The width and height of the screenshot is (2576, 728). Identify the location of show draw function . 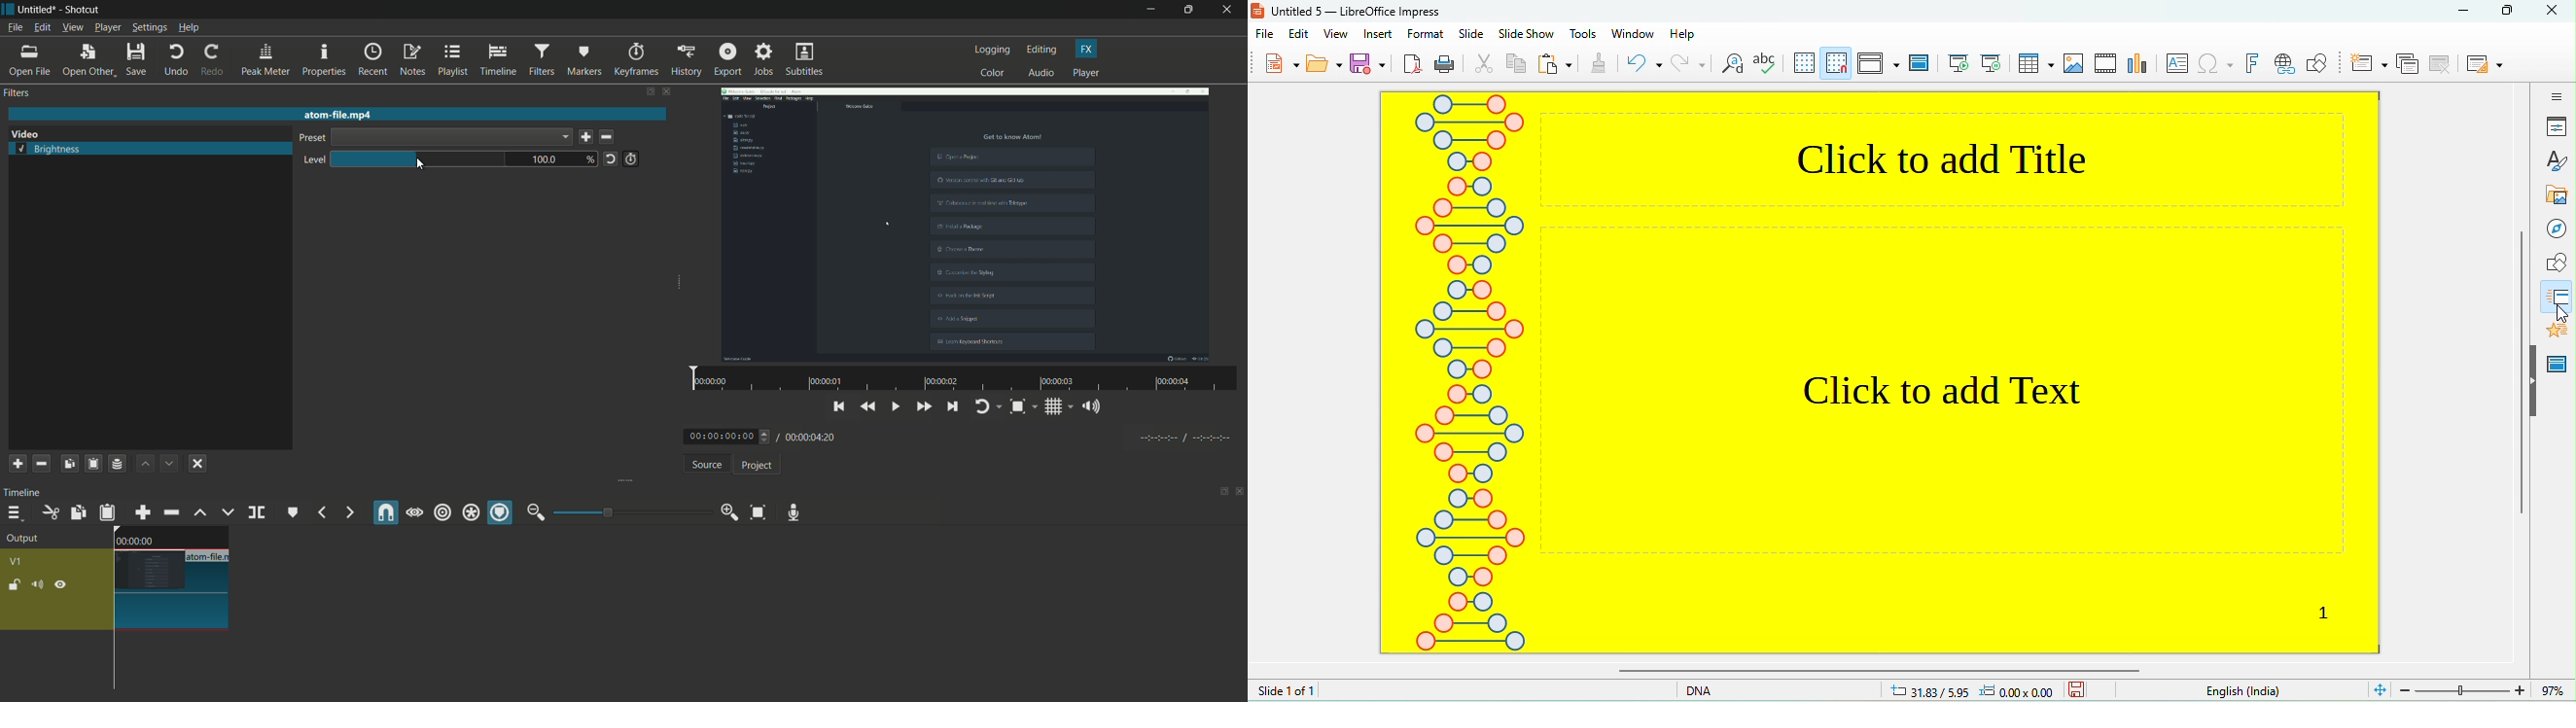
(2316, 66).